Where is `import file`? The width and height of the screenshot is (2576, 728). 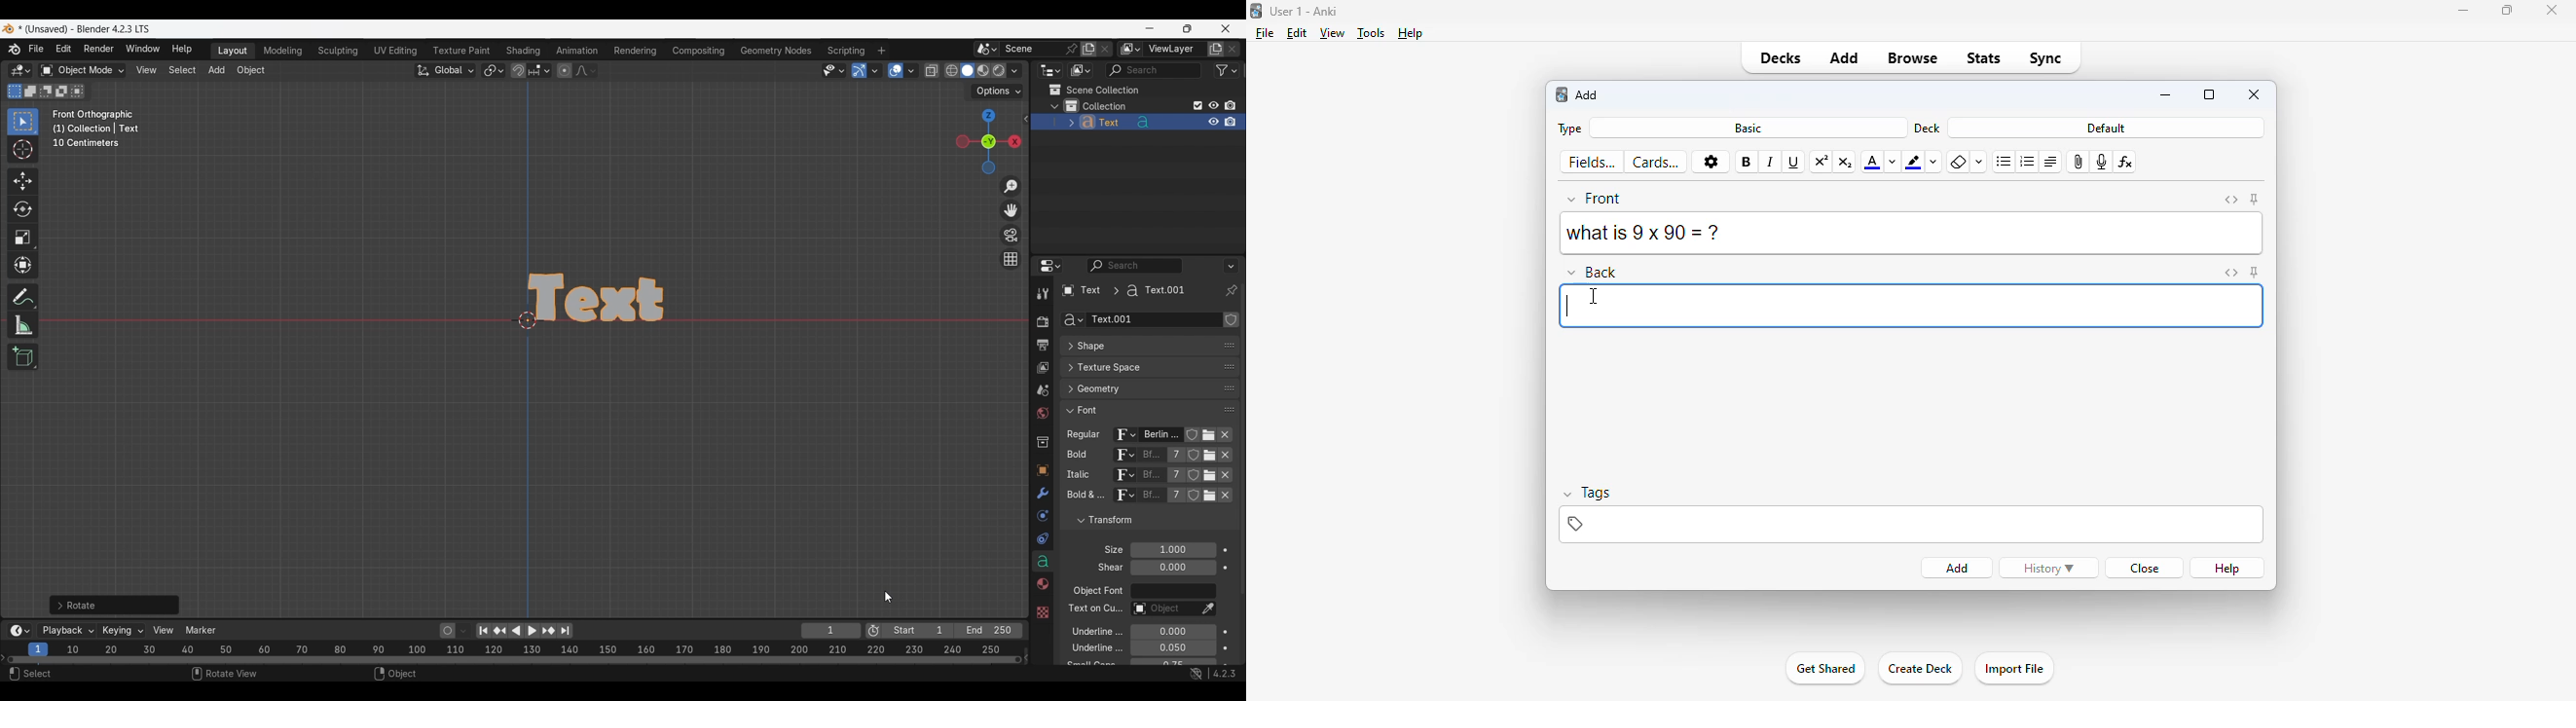 import file is located at coordinates (2013, 669).